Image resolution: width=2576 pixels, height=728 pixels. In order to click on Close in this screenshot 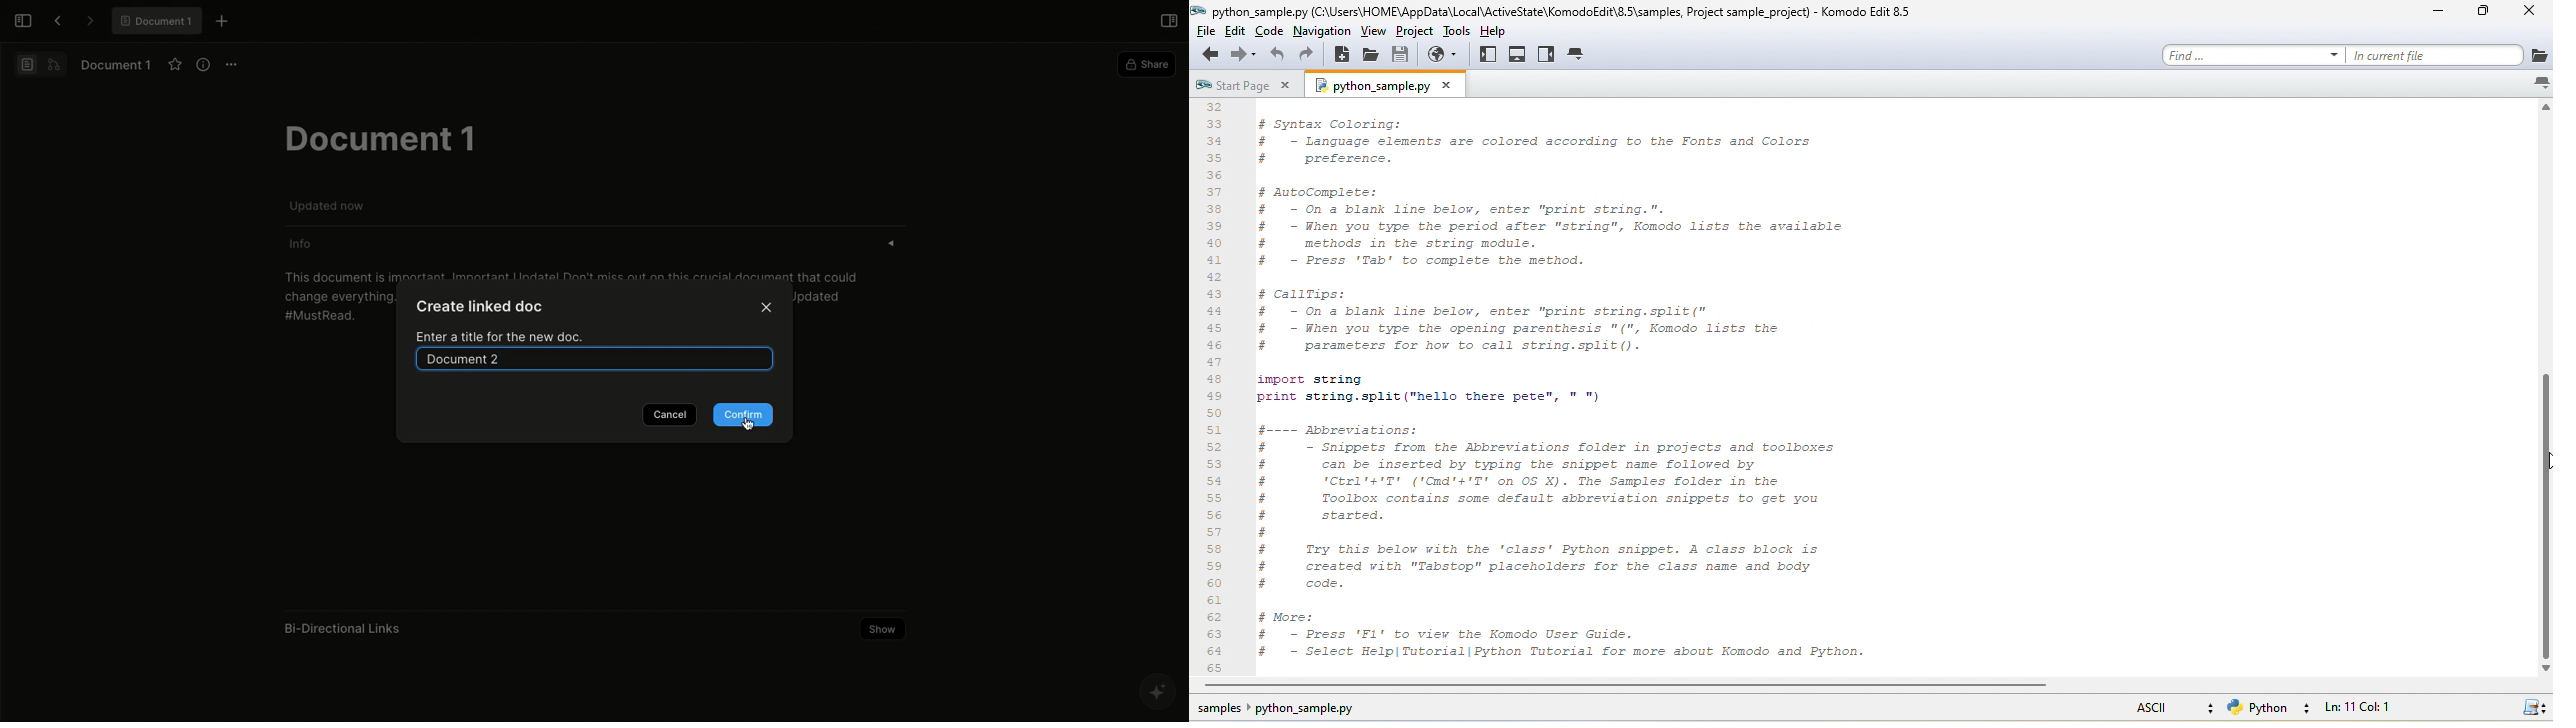, I will do `click(767, 308)`.